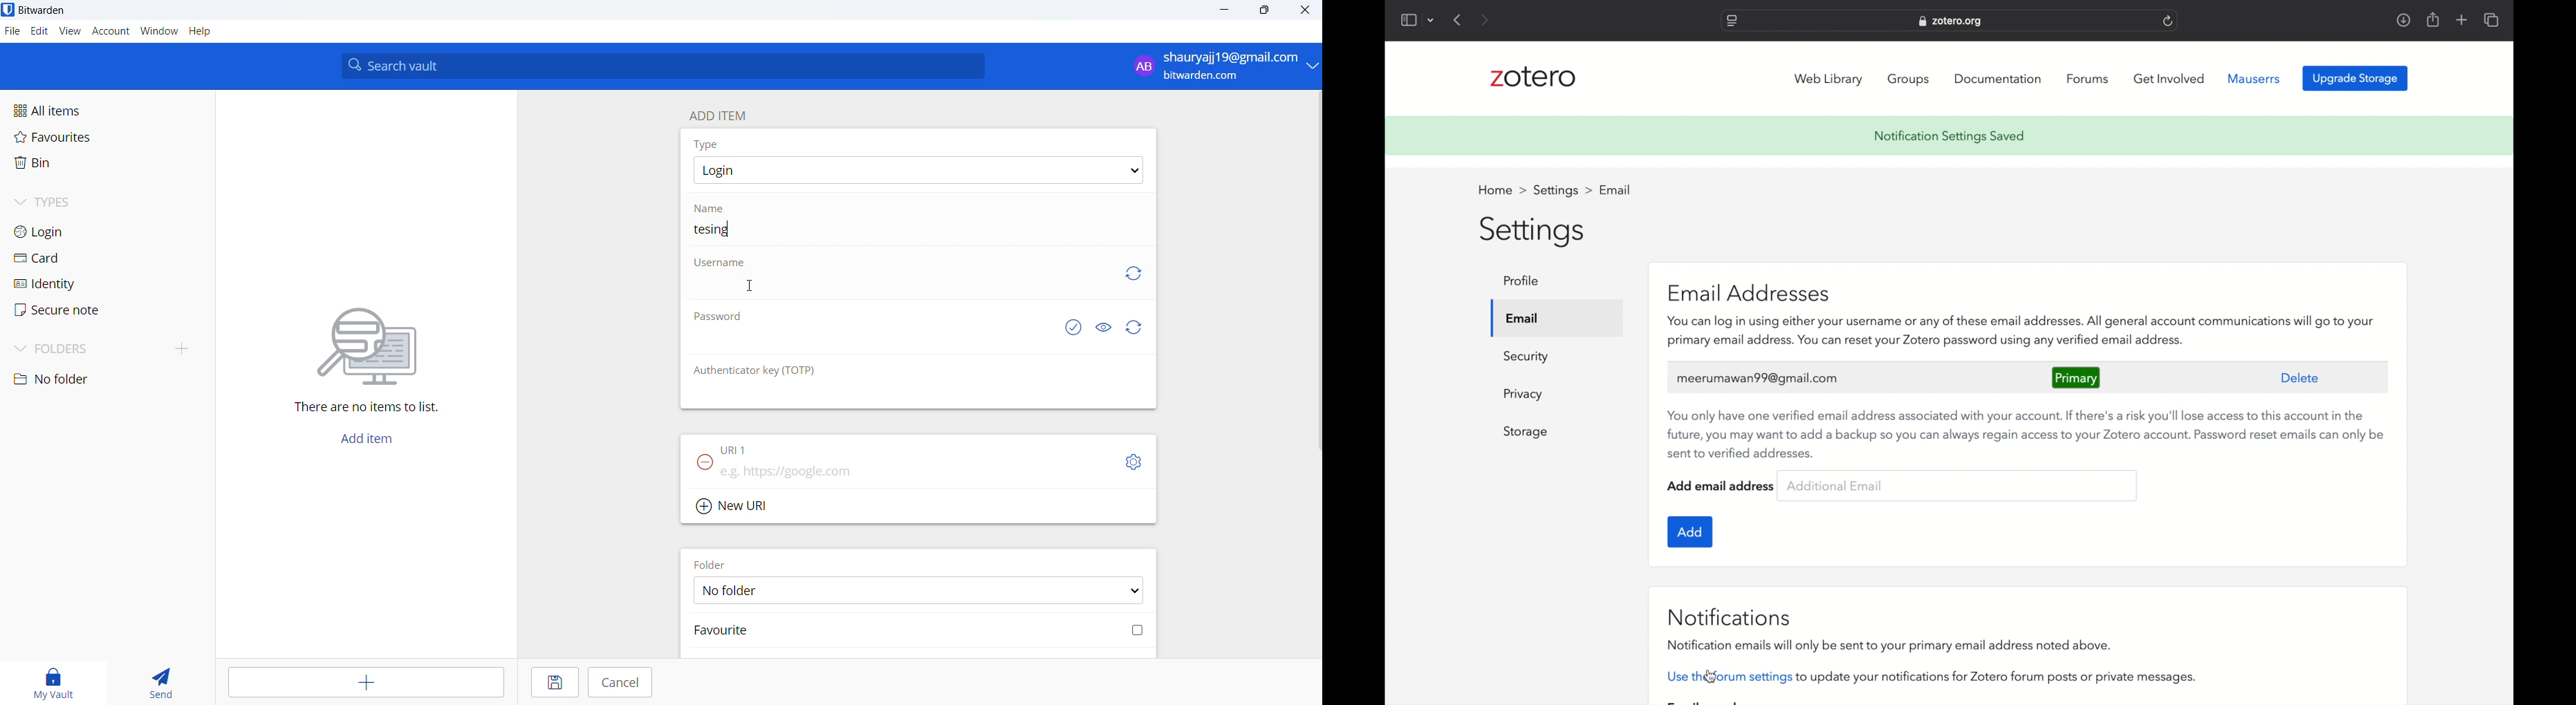 The image size is (2576, 728). What do you see at coordinates (1501, 191) in the screenshot?
I see `home` at bounding box center [1501, 191].